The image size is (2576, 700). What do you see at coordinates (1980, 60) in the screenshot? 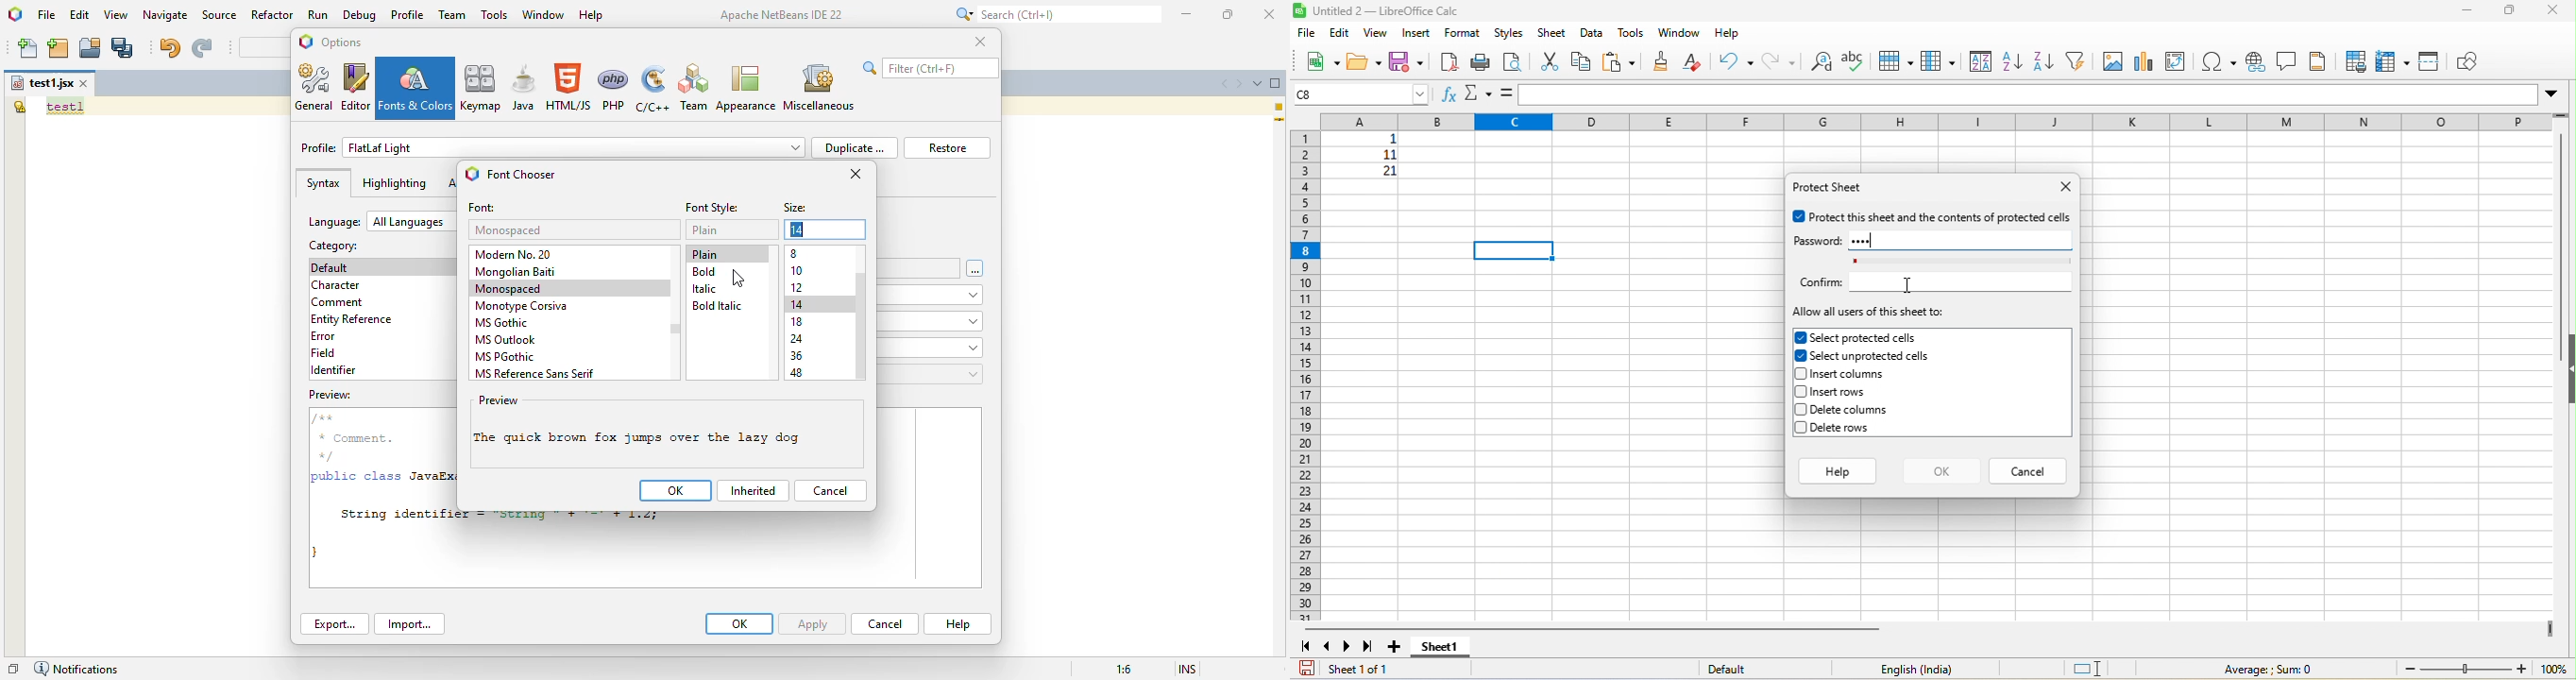
I see `sort` at bounding box center [1980, 60].